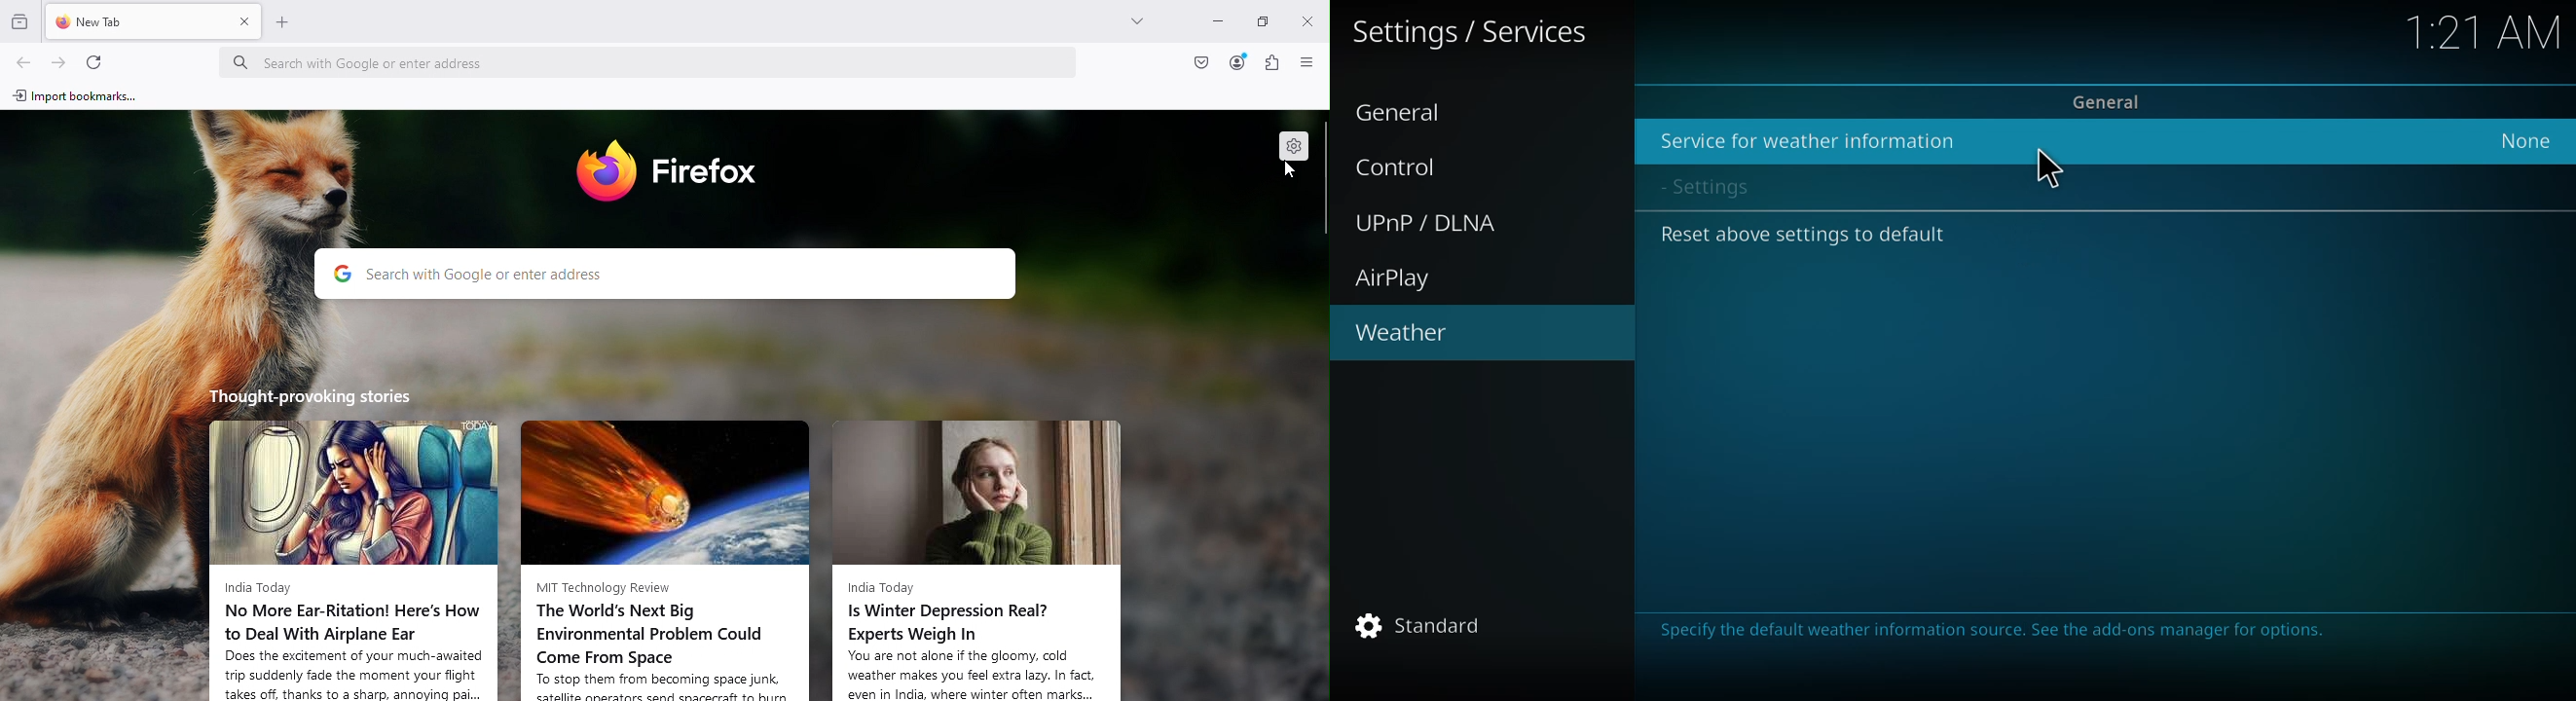  Describe the element at coordinates (1292, 143) in the screenshot. I see `Personalize new tab` at that location.